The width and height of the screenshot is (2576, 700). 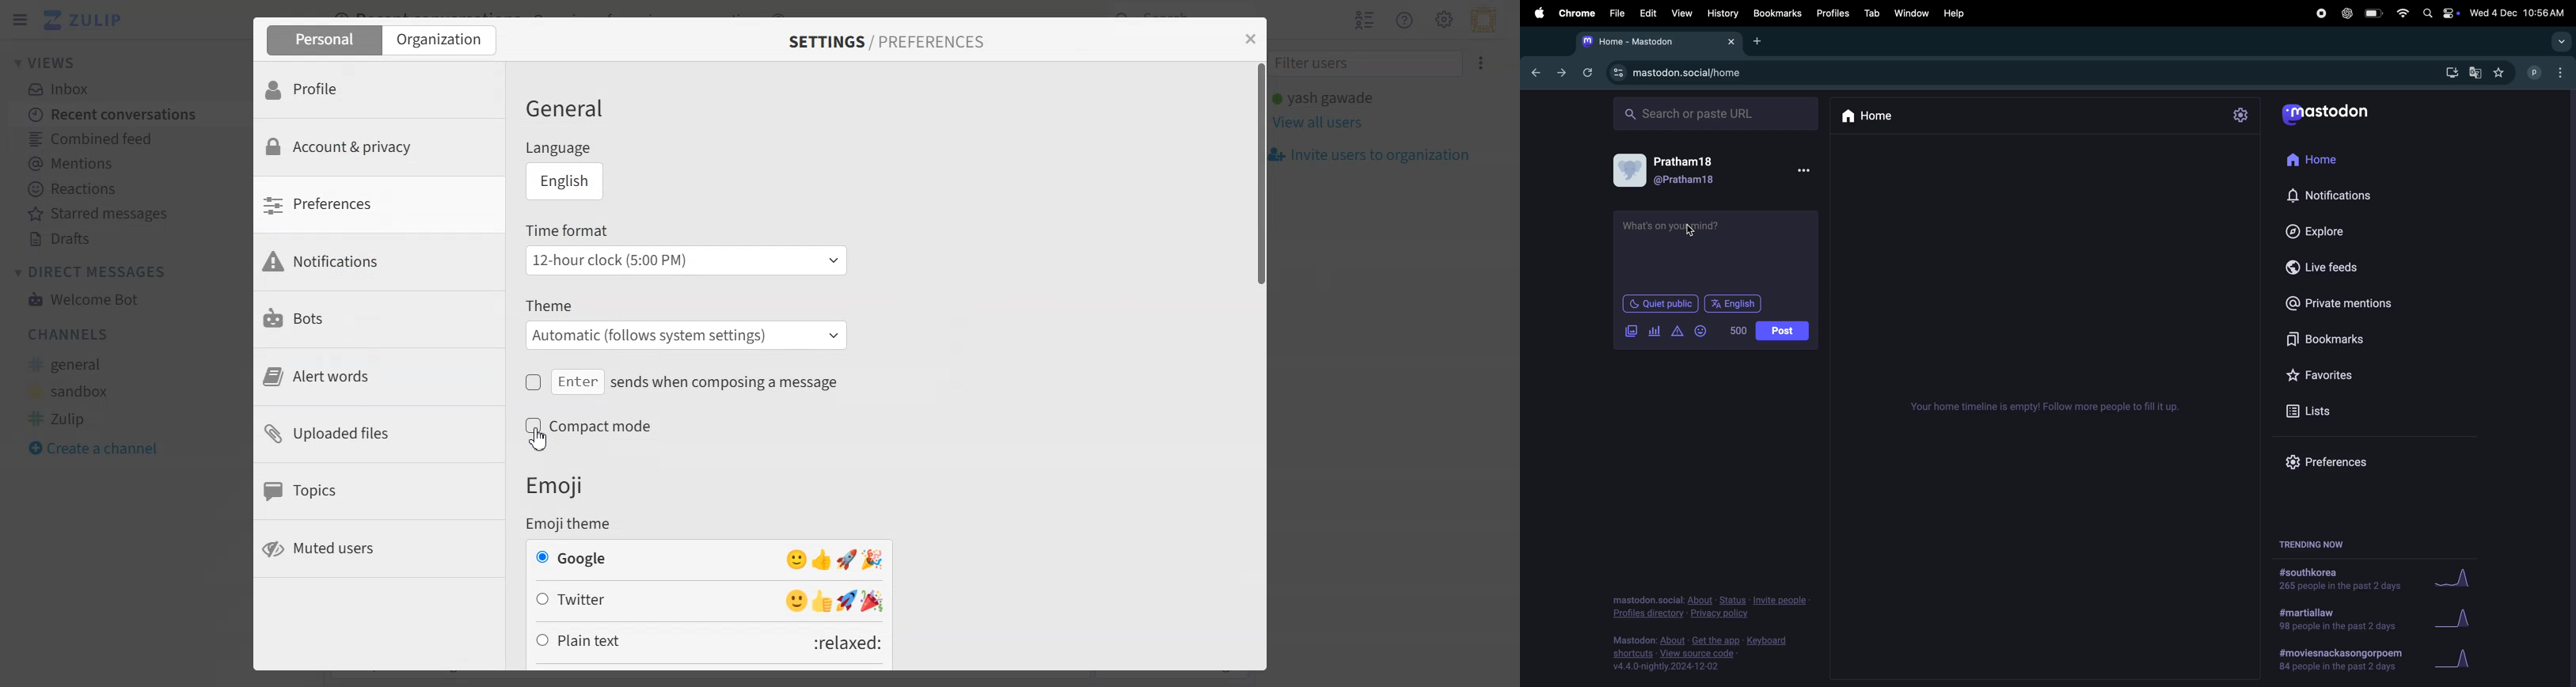 What do you see at coordinates (1654, 333) in the screenshot?
I see `polls` at bounding box center [1654, 333].